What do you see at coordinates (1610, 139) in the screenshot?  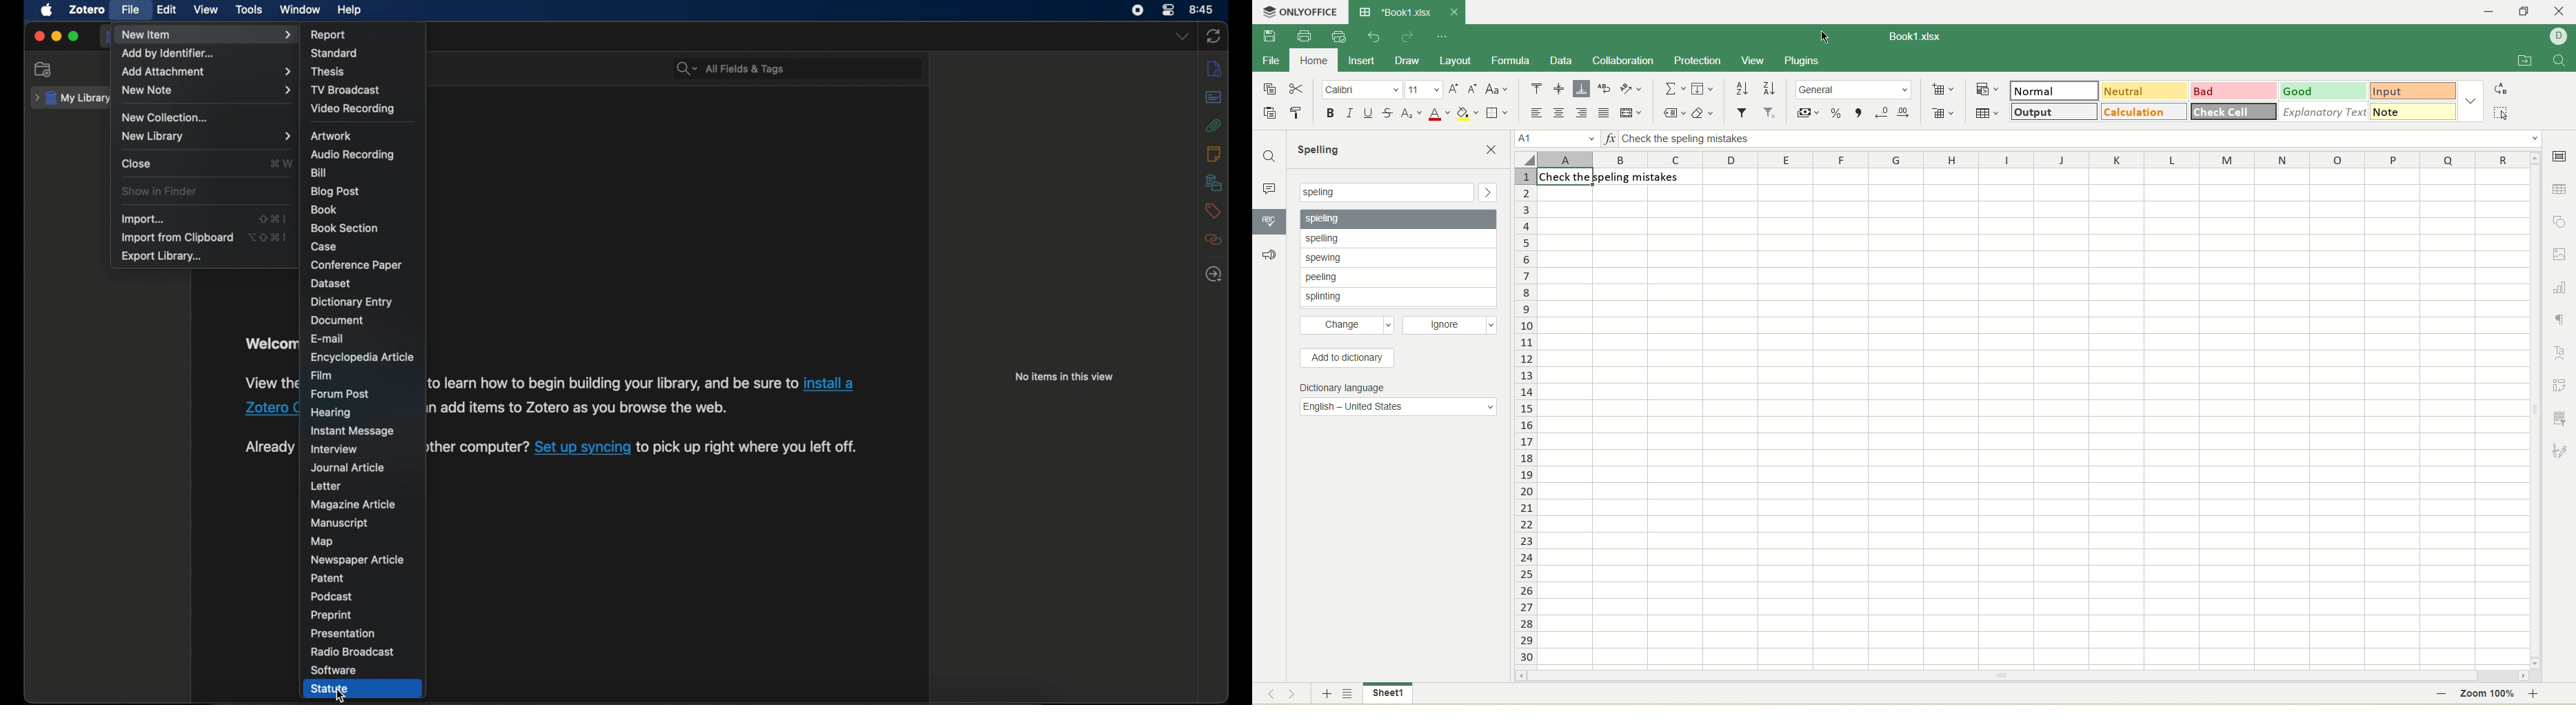 I see `insert function` at bounding box center [1610, 139].